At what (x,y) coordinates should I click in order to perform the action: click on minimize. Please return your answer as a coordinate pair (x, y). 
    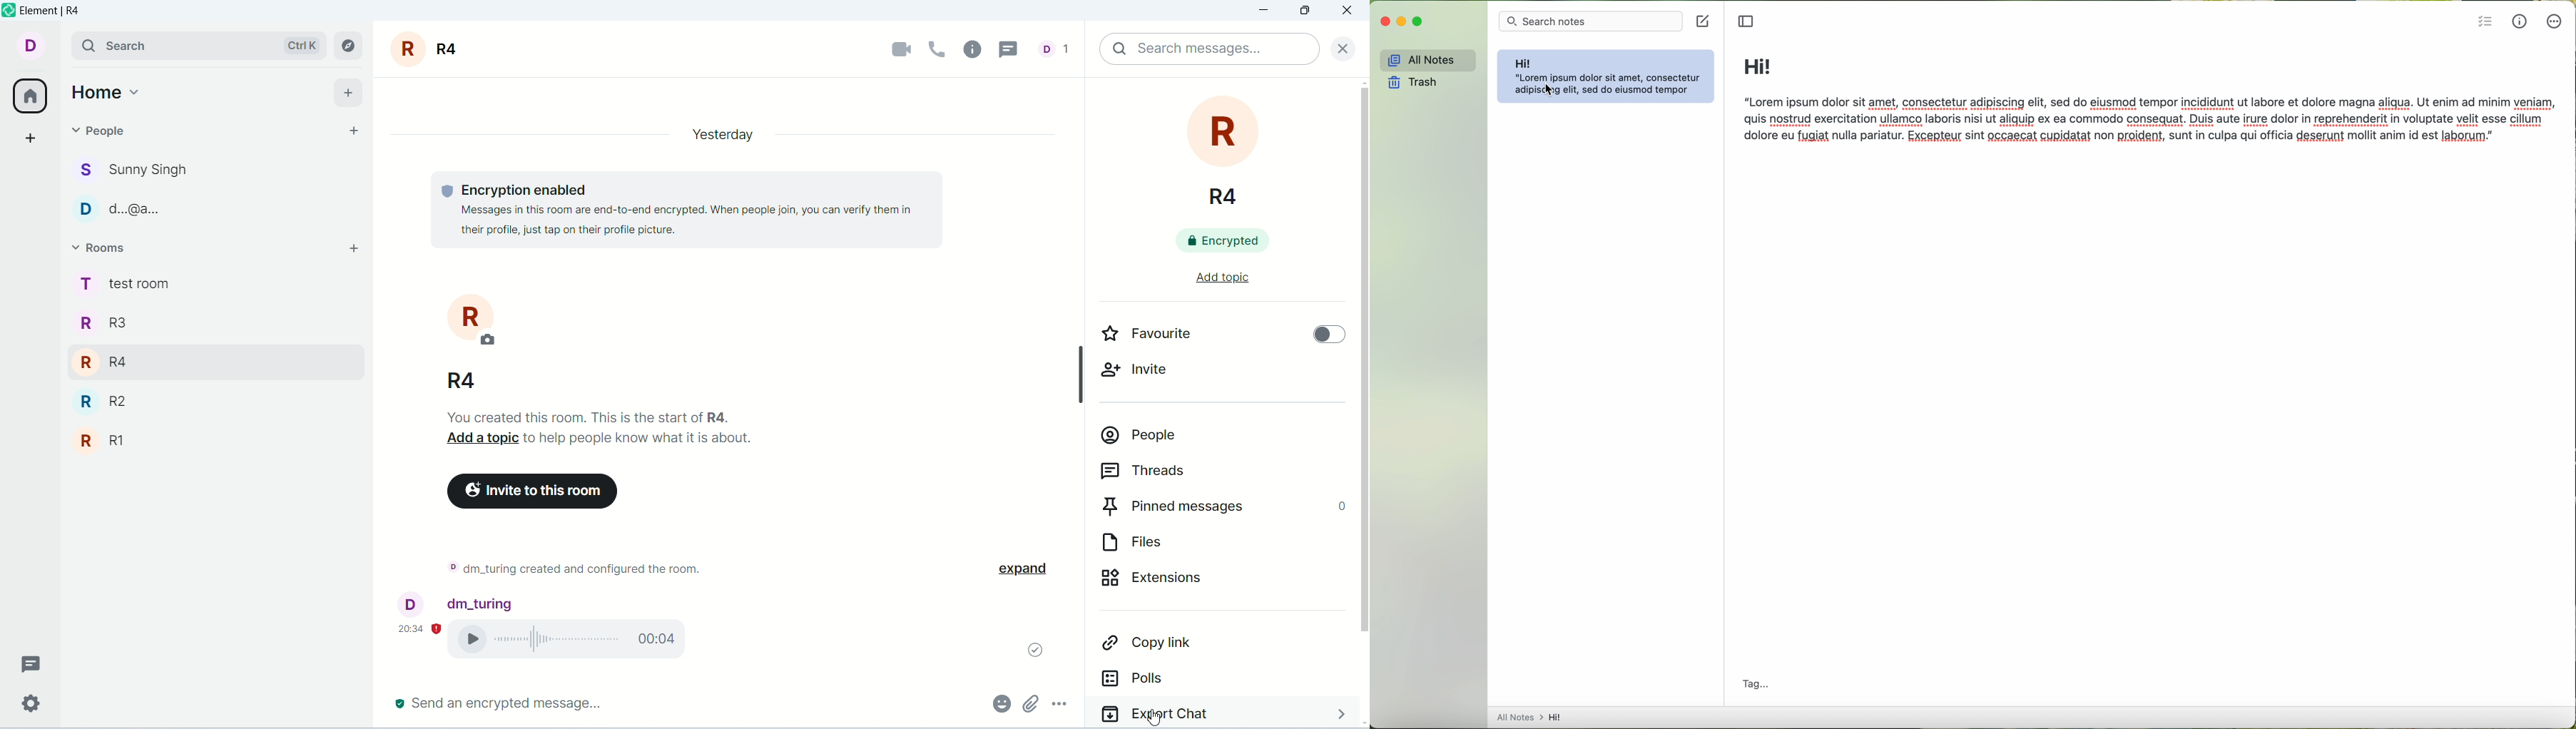
    Looking at the image, I should click on (1266, 11).